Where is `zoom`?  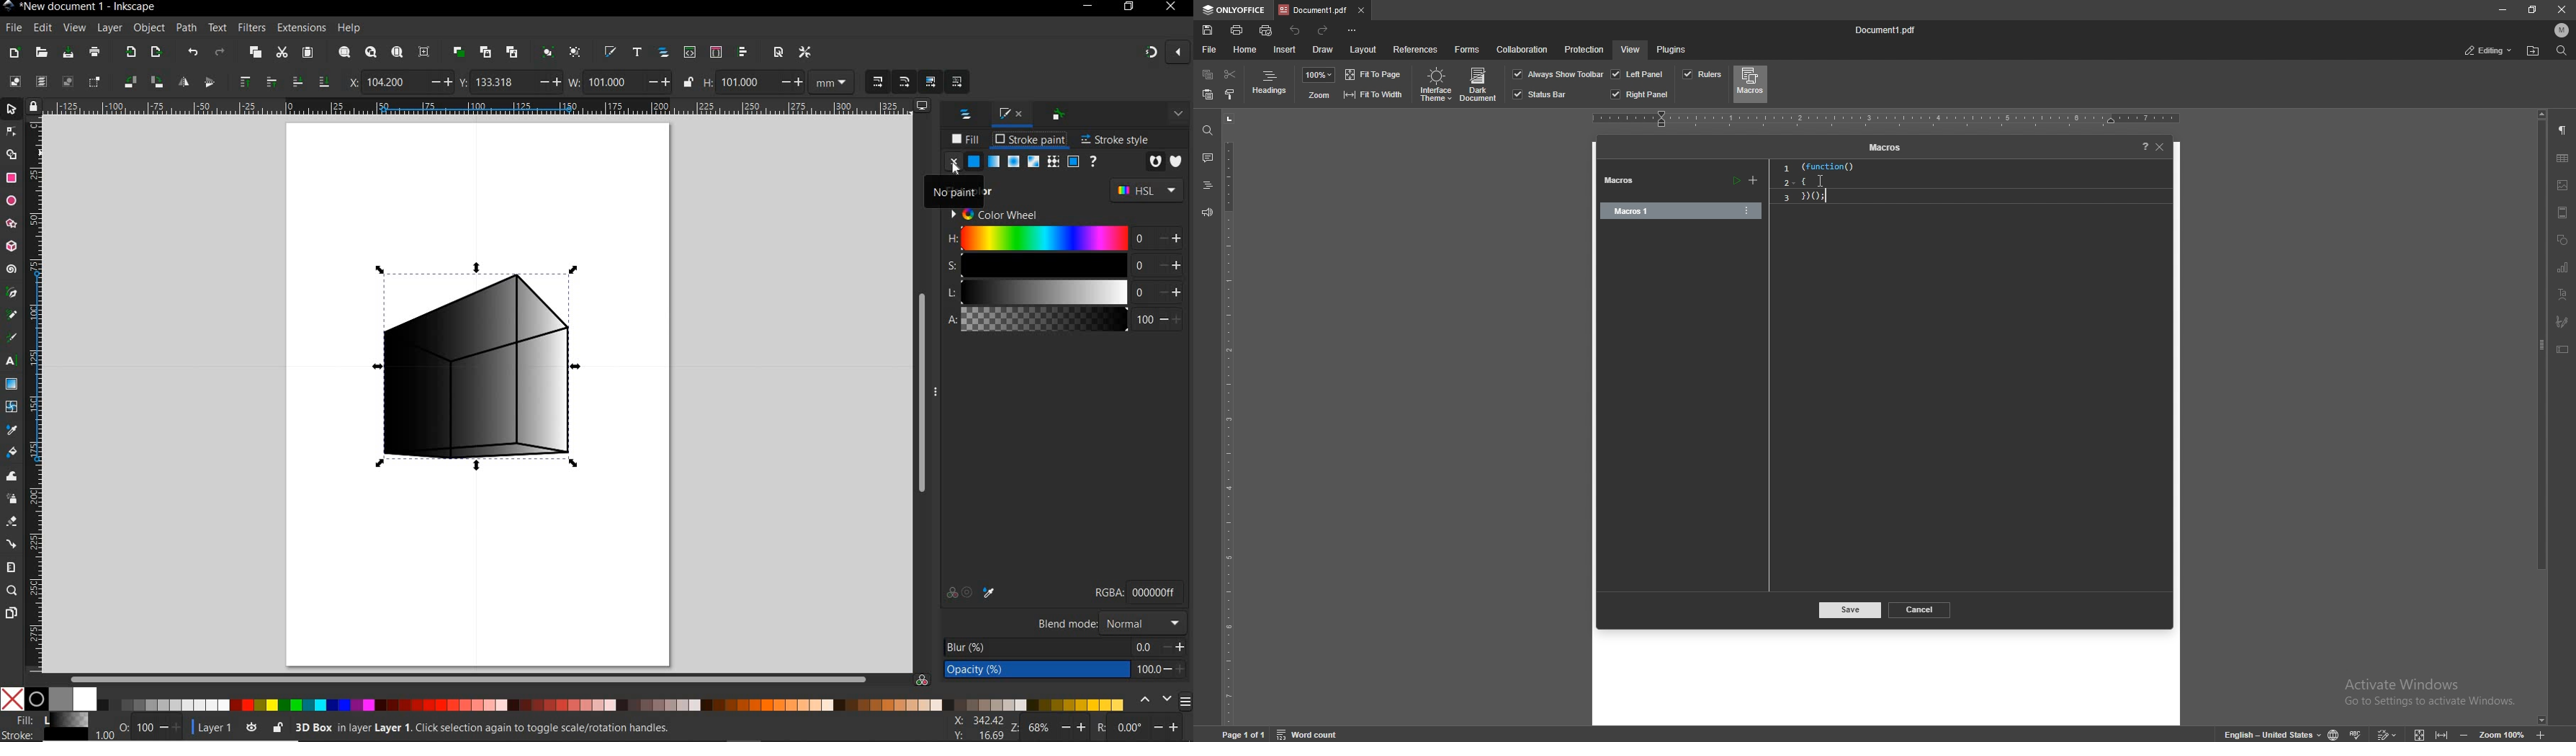
zoom is located at coordinates (2503, 734).